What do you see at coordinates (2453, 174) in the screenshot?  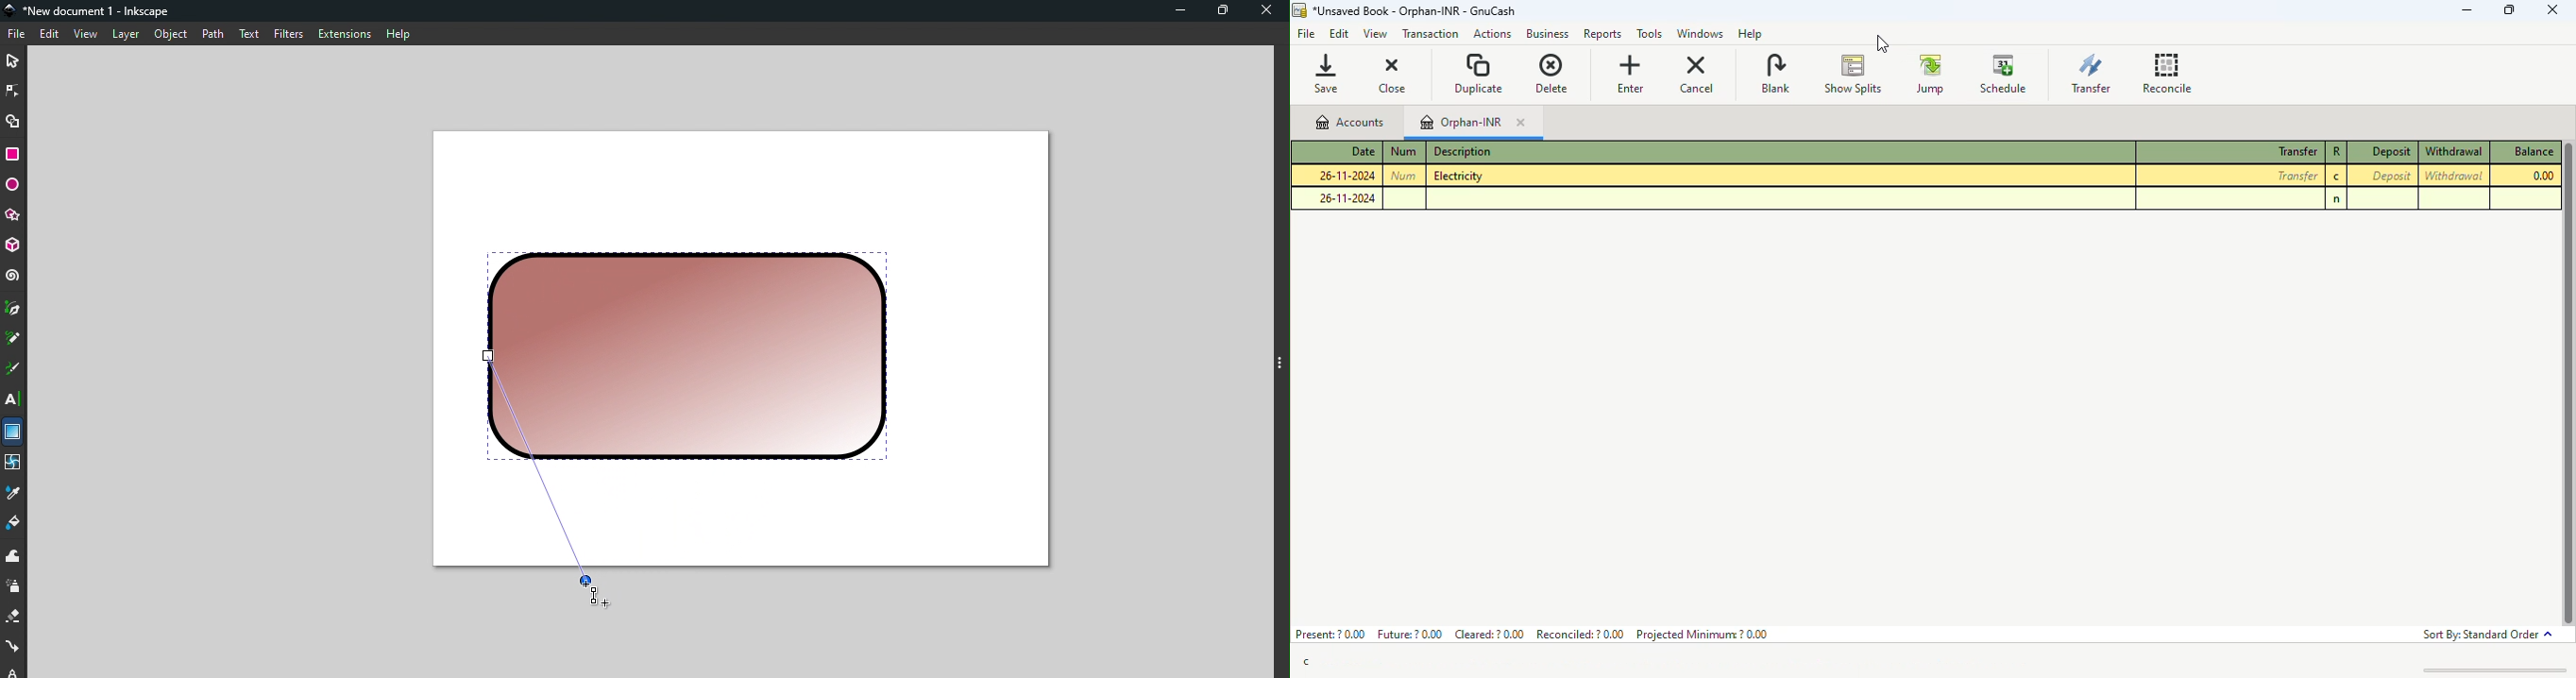 I see `withdrawal` at bounding box center [2453, 174].